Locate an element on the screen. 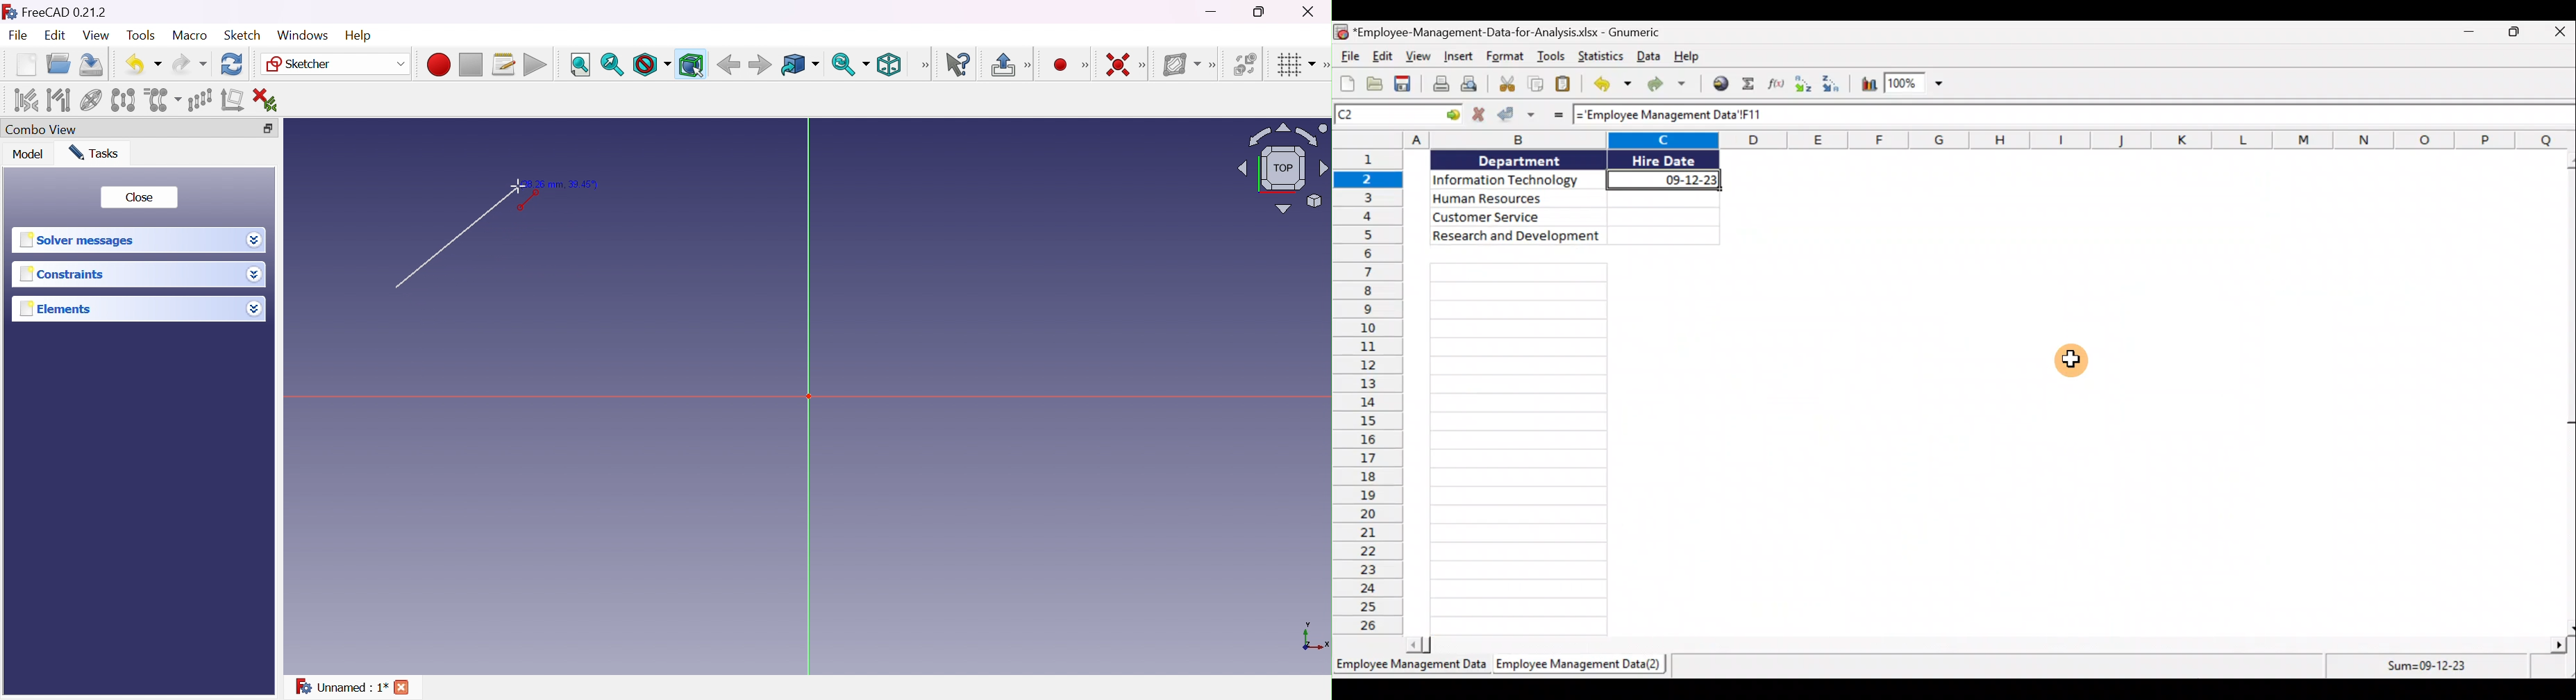 Image resolution: width=2576 pixels, height=700 pixels. Sketch is located at coordinates (244, 35).